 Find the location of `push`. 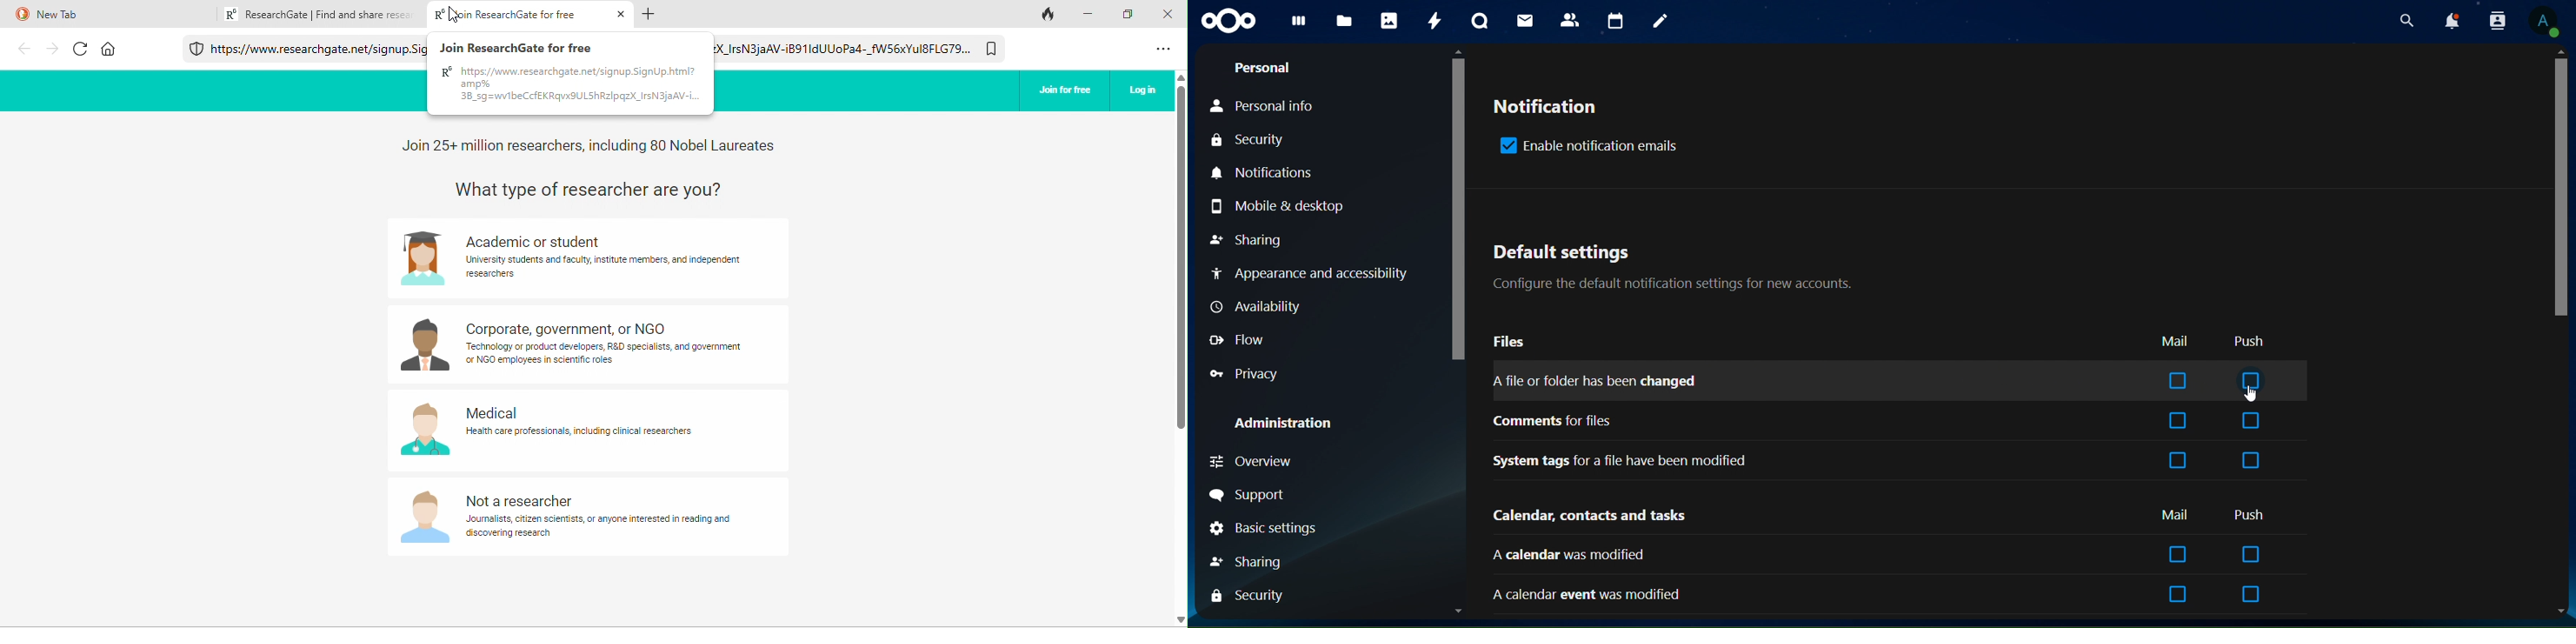

push is located at coordinates (2250, 514).